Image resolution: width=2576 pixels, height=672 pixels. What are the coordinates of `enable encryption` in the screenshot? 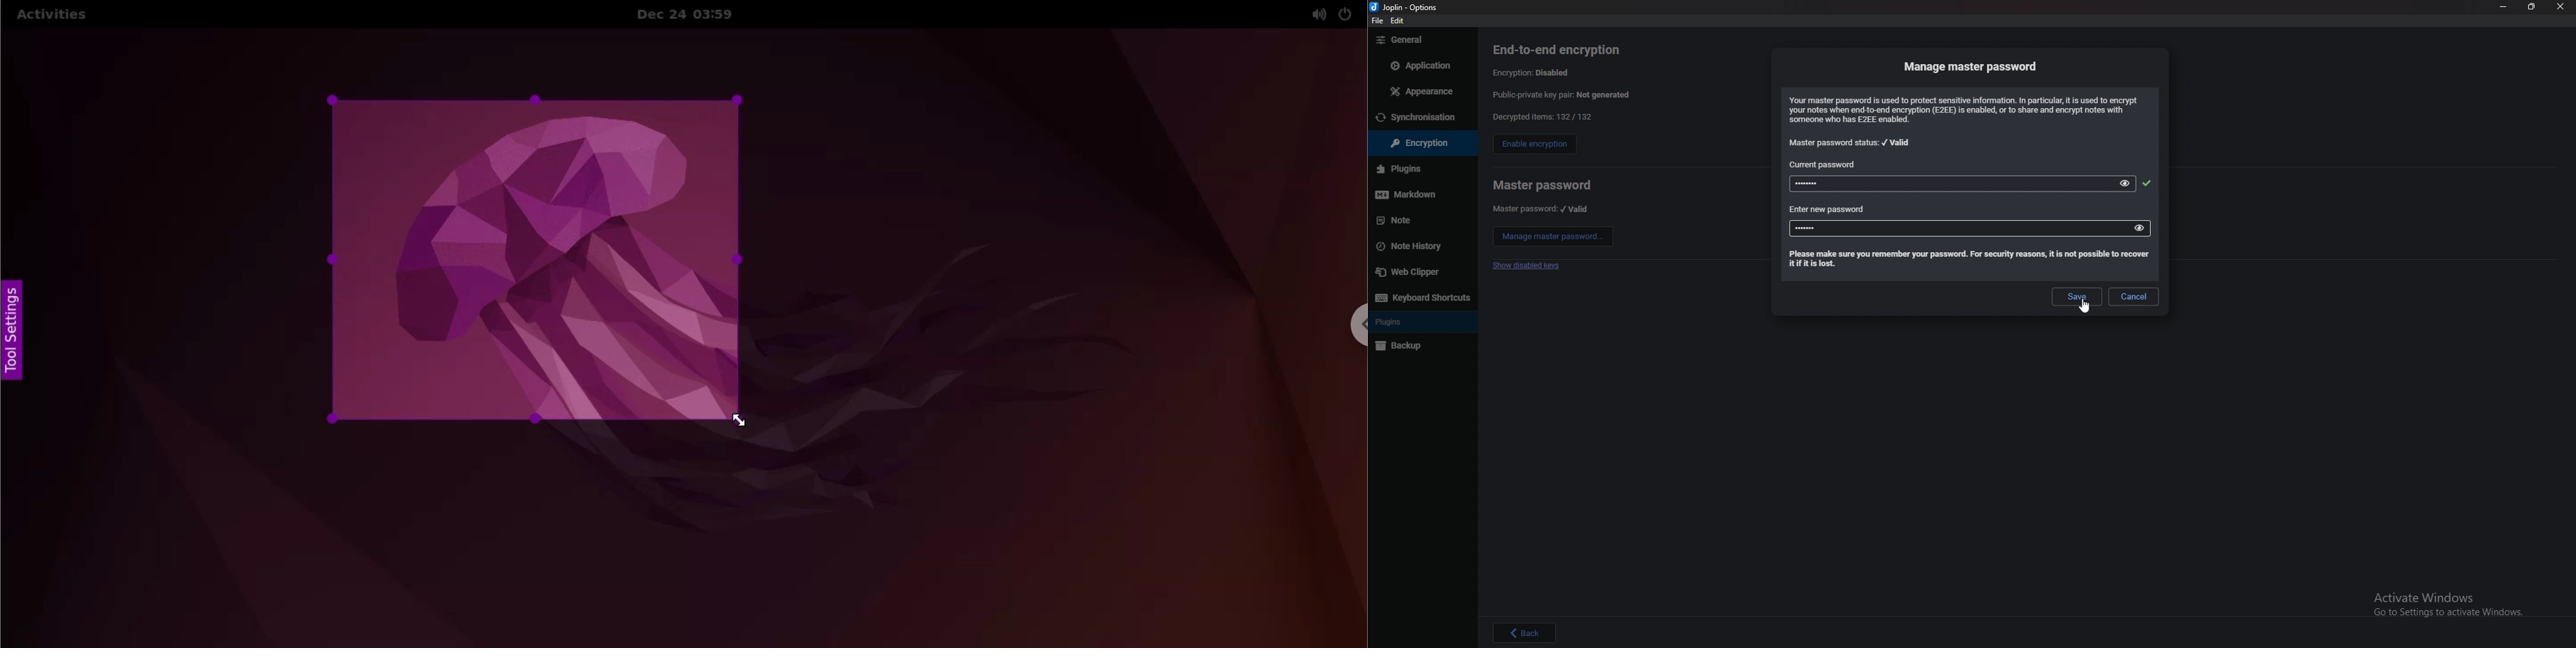 It's located at (1534, 145).